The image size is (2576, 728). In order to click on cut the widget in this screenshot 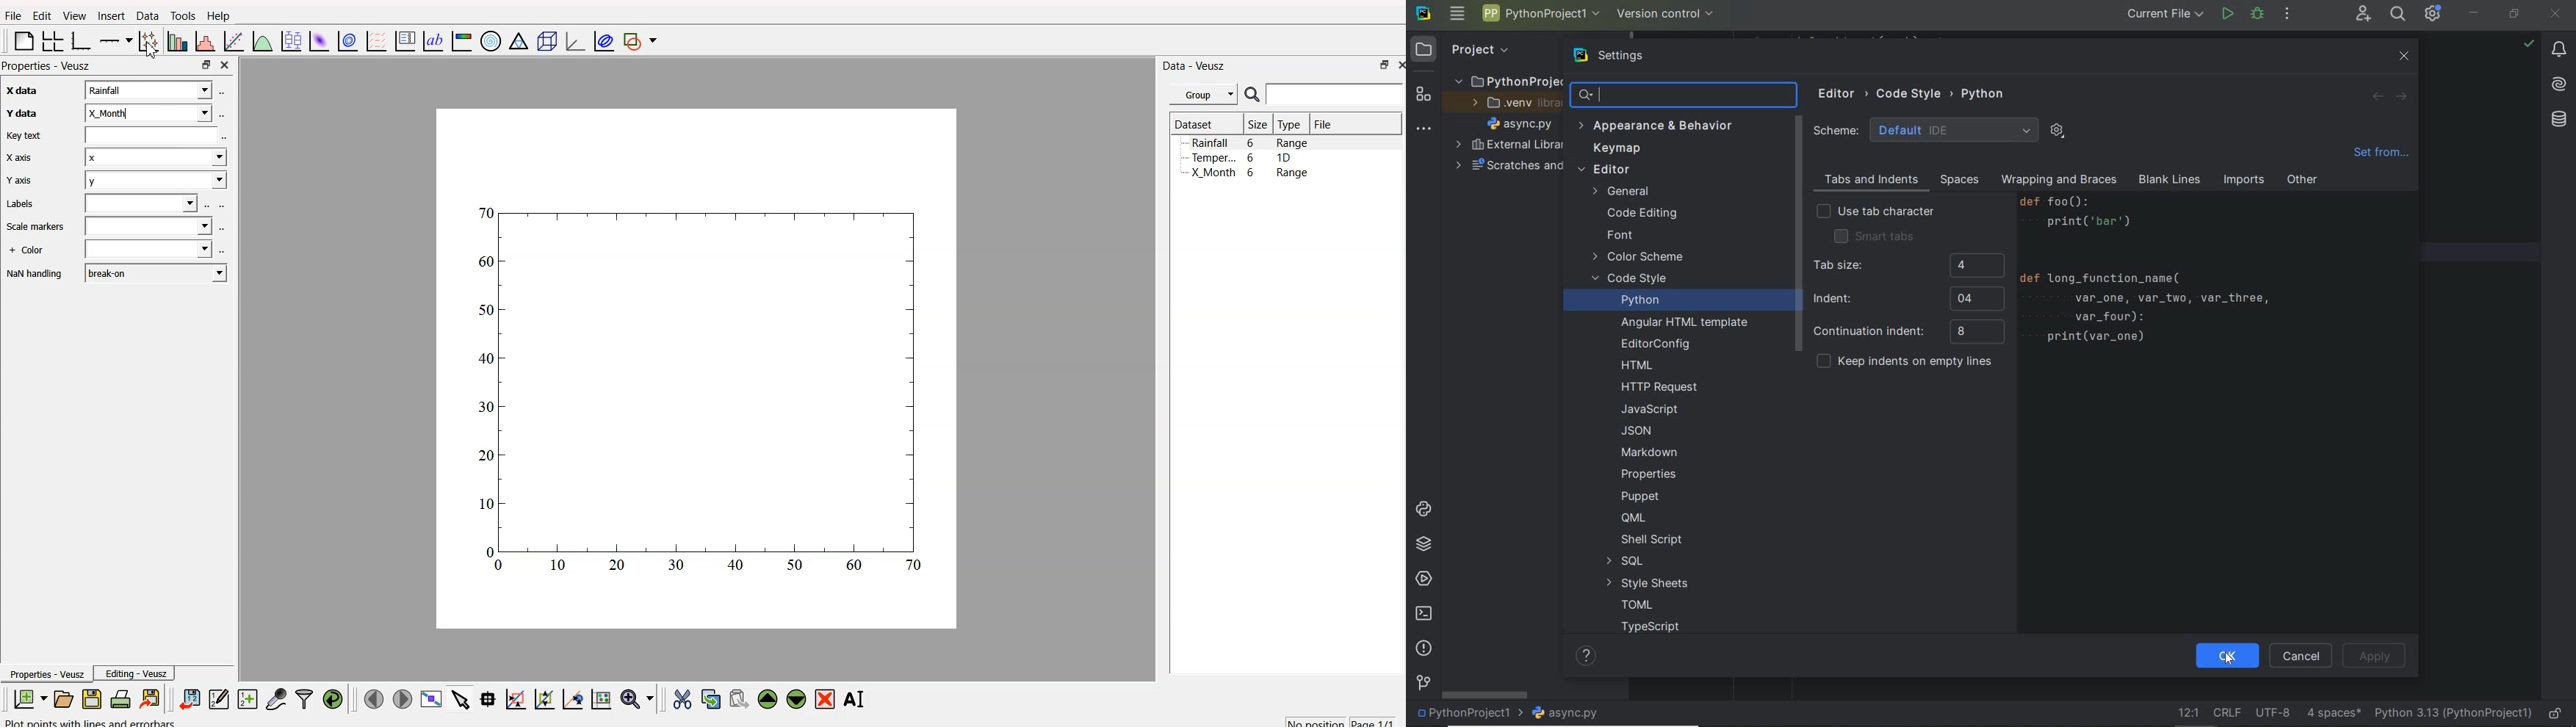, I will do `click(681, 698)`.